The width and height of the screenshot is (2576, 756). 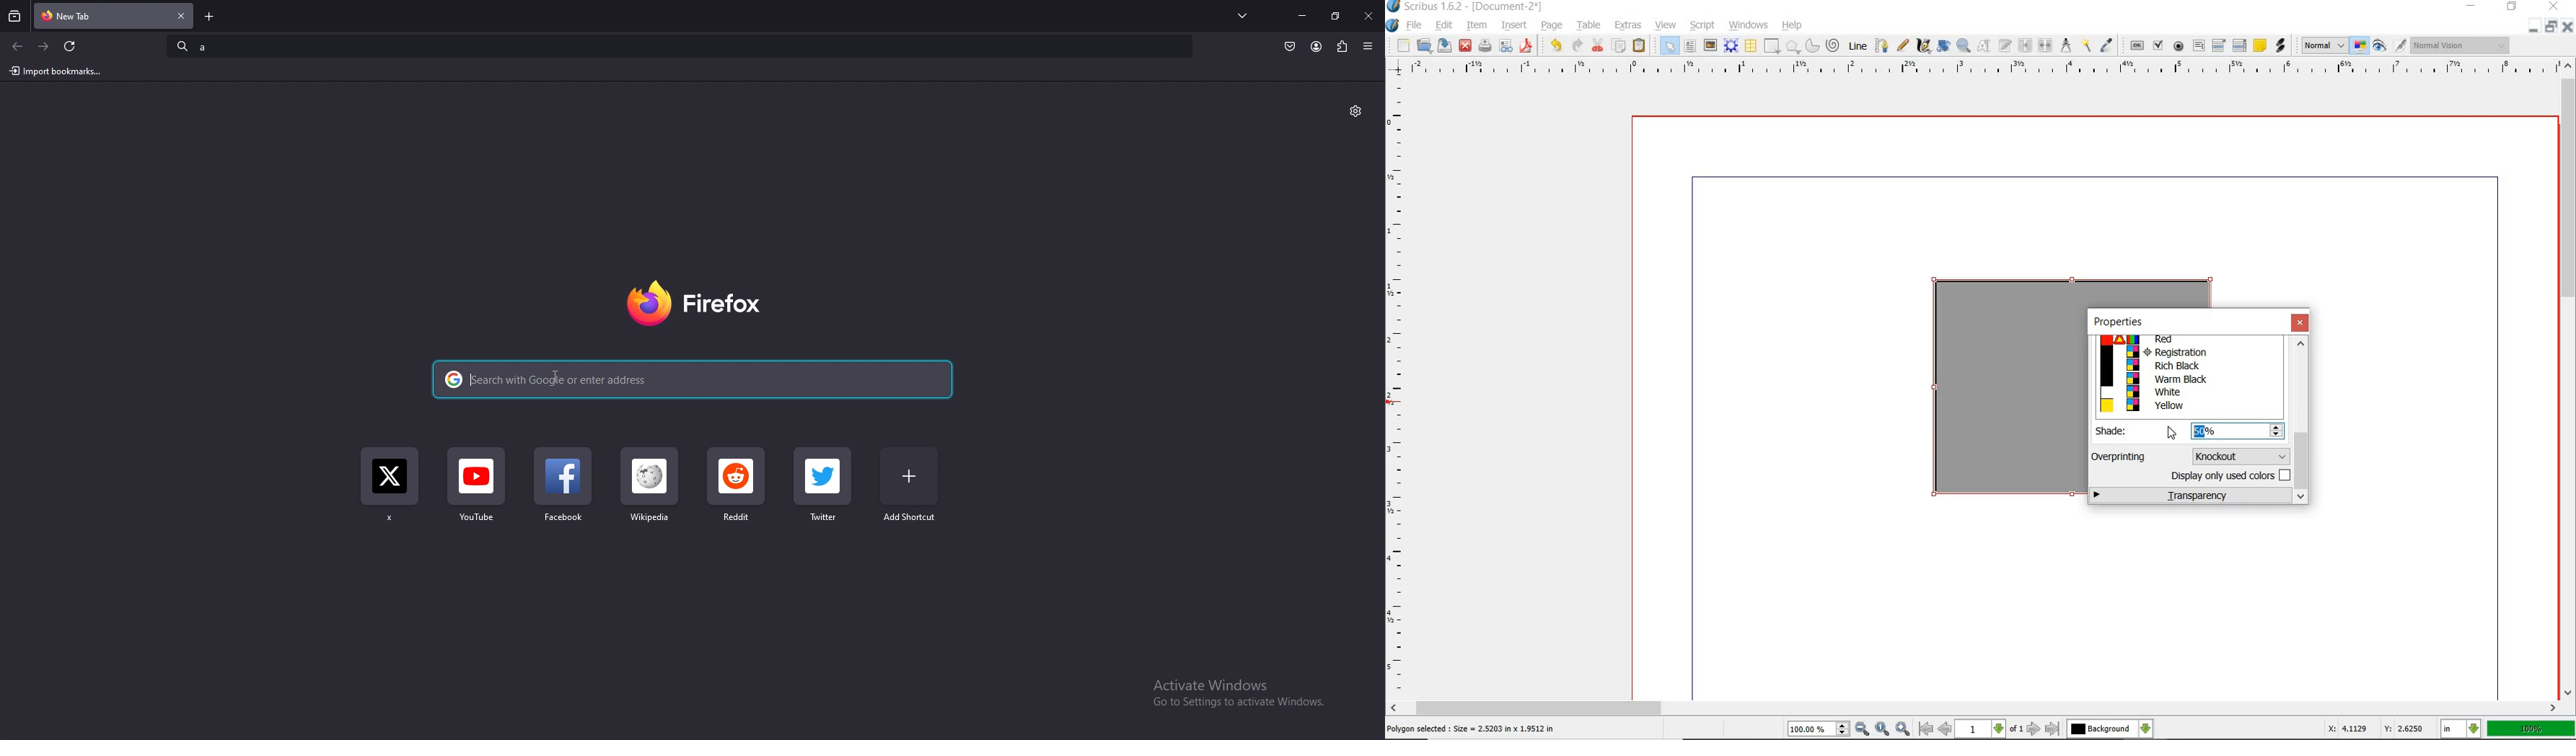 I want to click on preflight verifier, so click(x=1506, y=46).